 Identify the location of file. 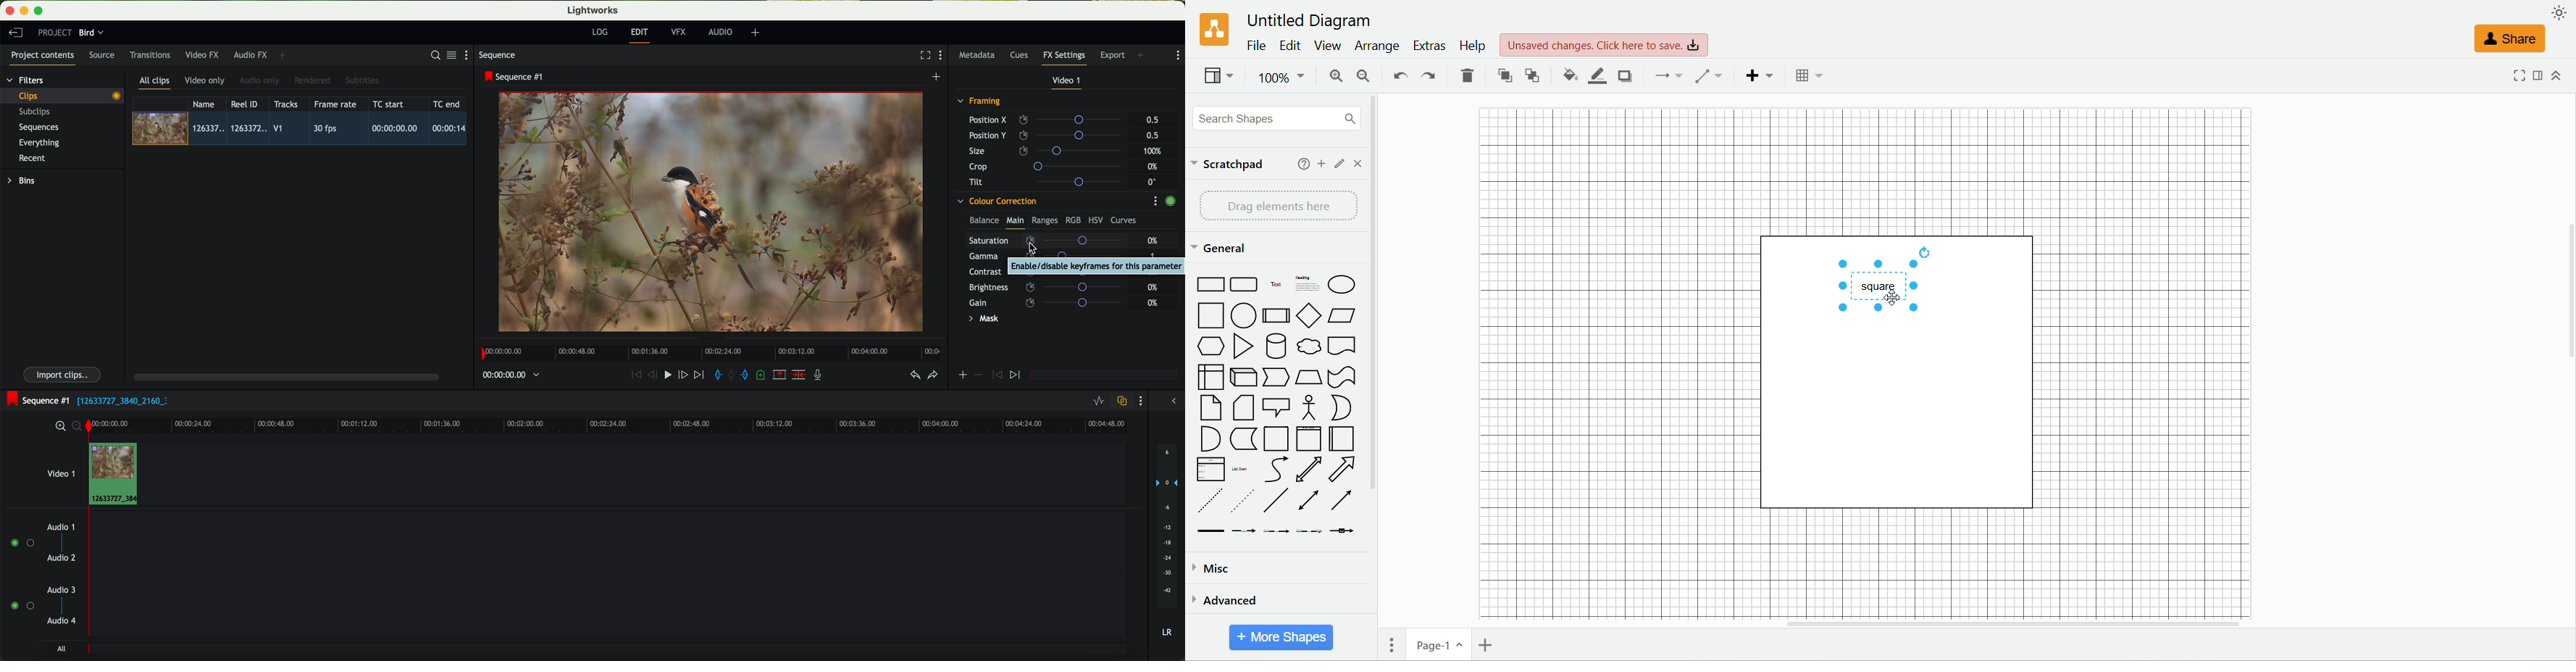
(1258, 46).